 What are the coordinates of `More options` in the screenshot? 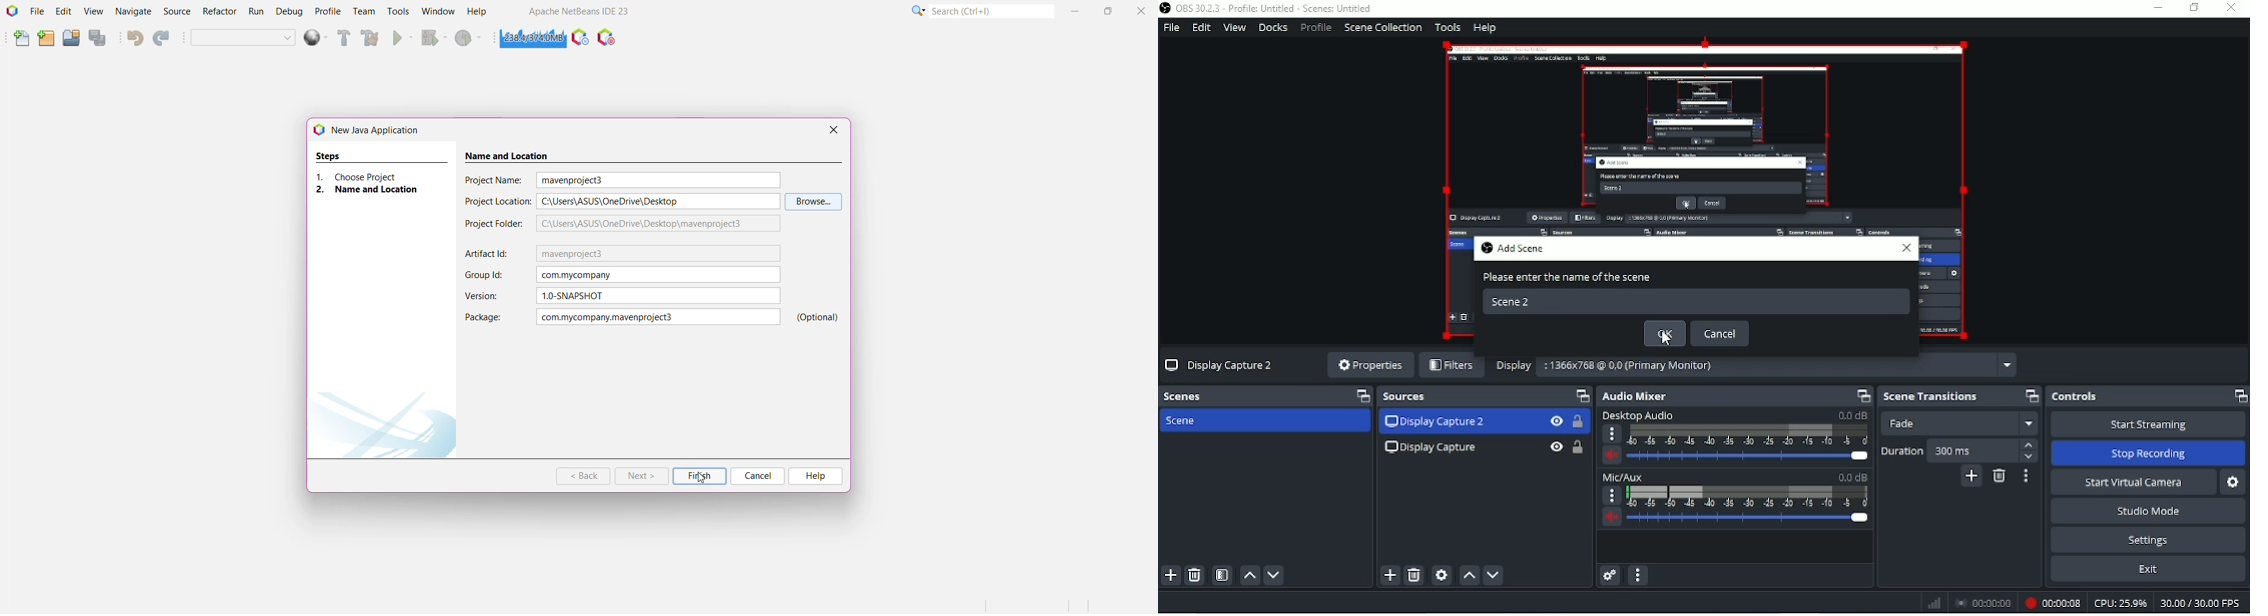 It's located at (1612, 495).